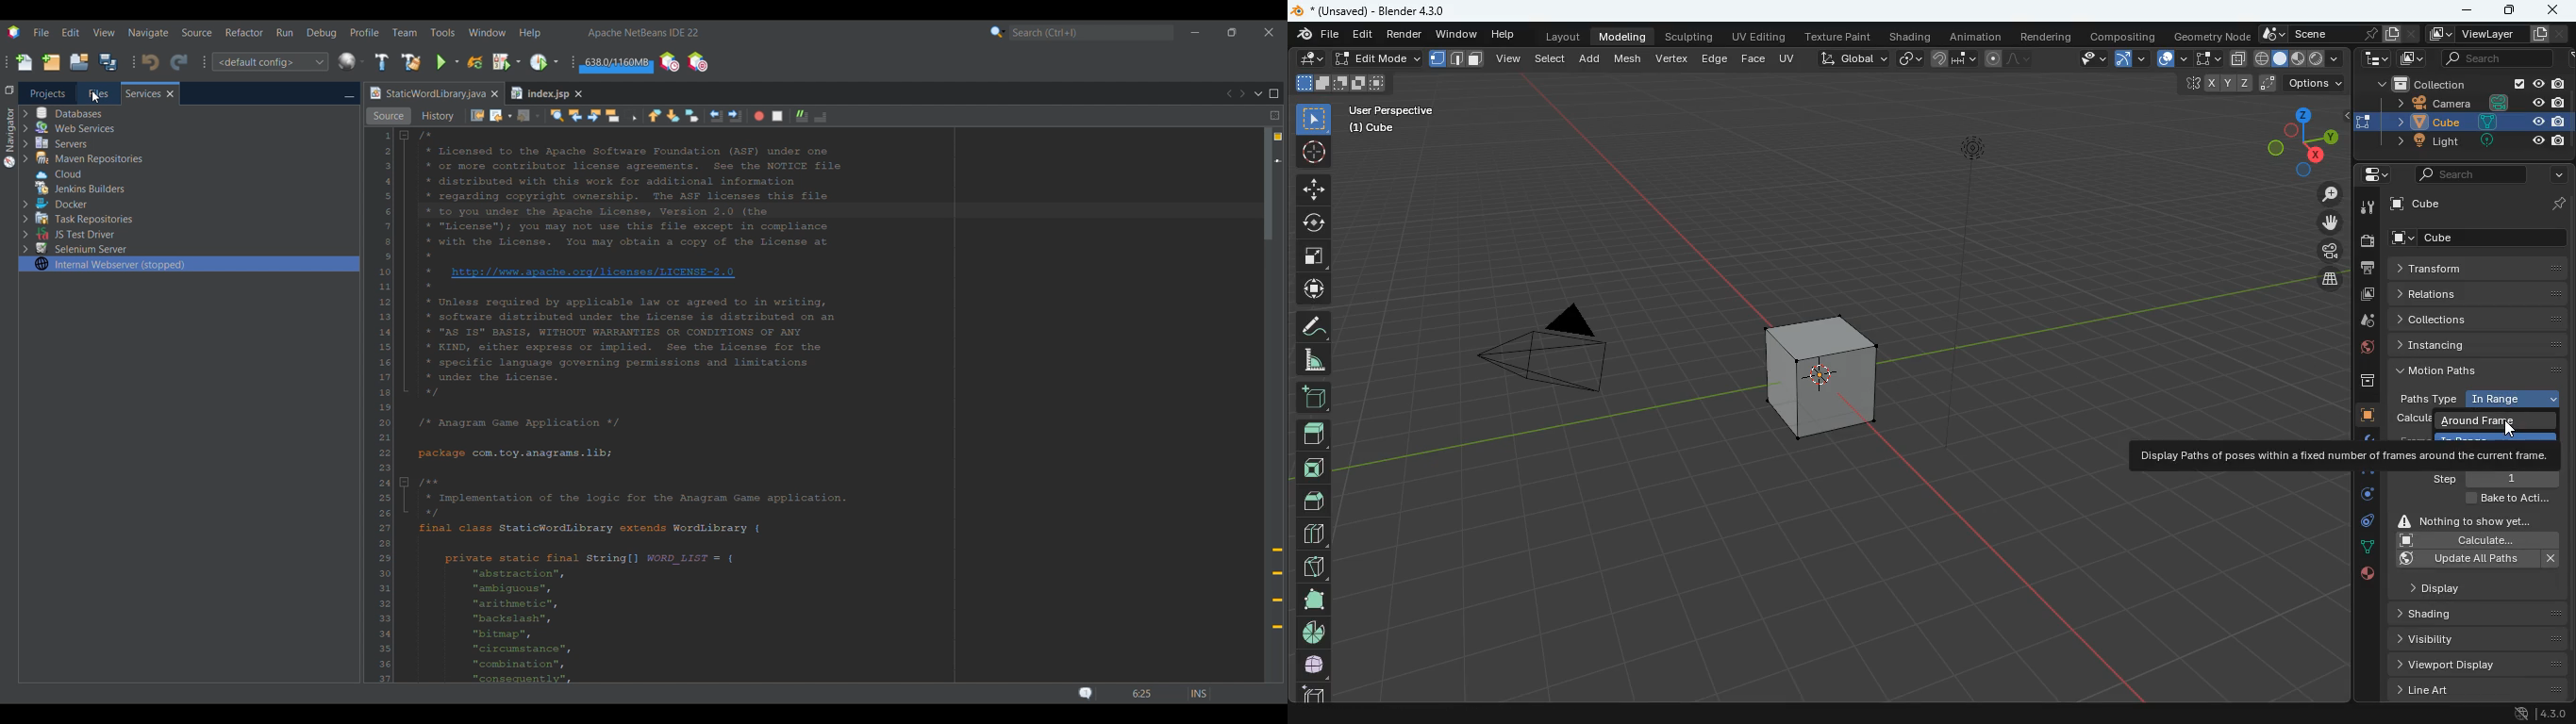  Describe the element at coordinates (1954, 59) in the screenshot. I see `join` at that location.